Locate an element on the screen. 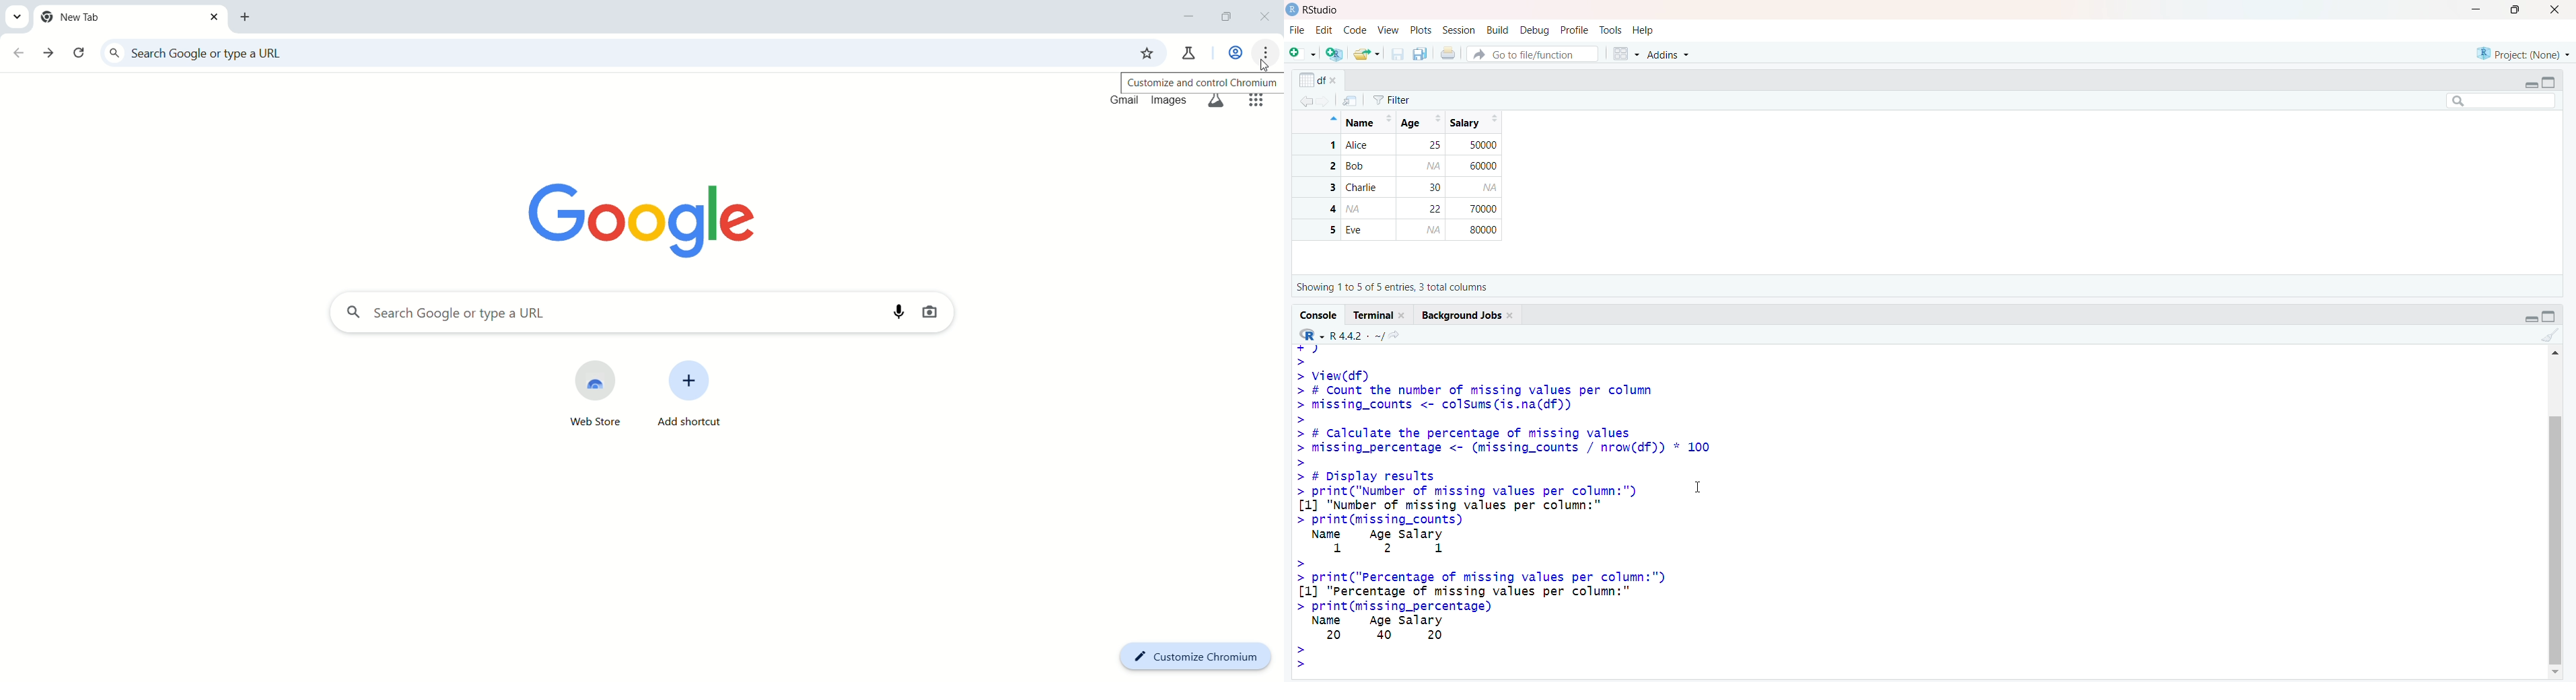 The image size is (2576, 700). File is located at coordinates (1297, 30).